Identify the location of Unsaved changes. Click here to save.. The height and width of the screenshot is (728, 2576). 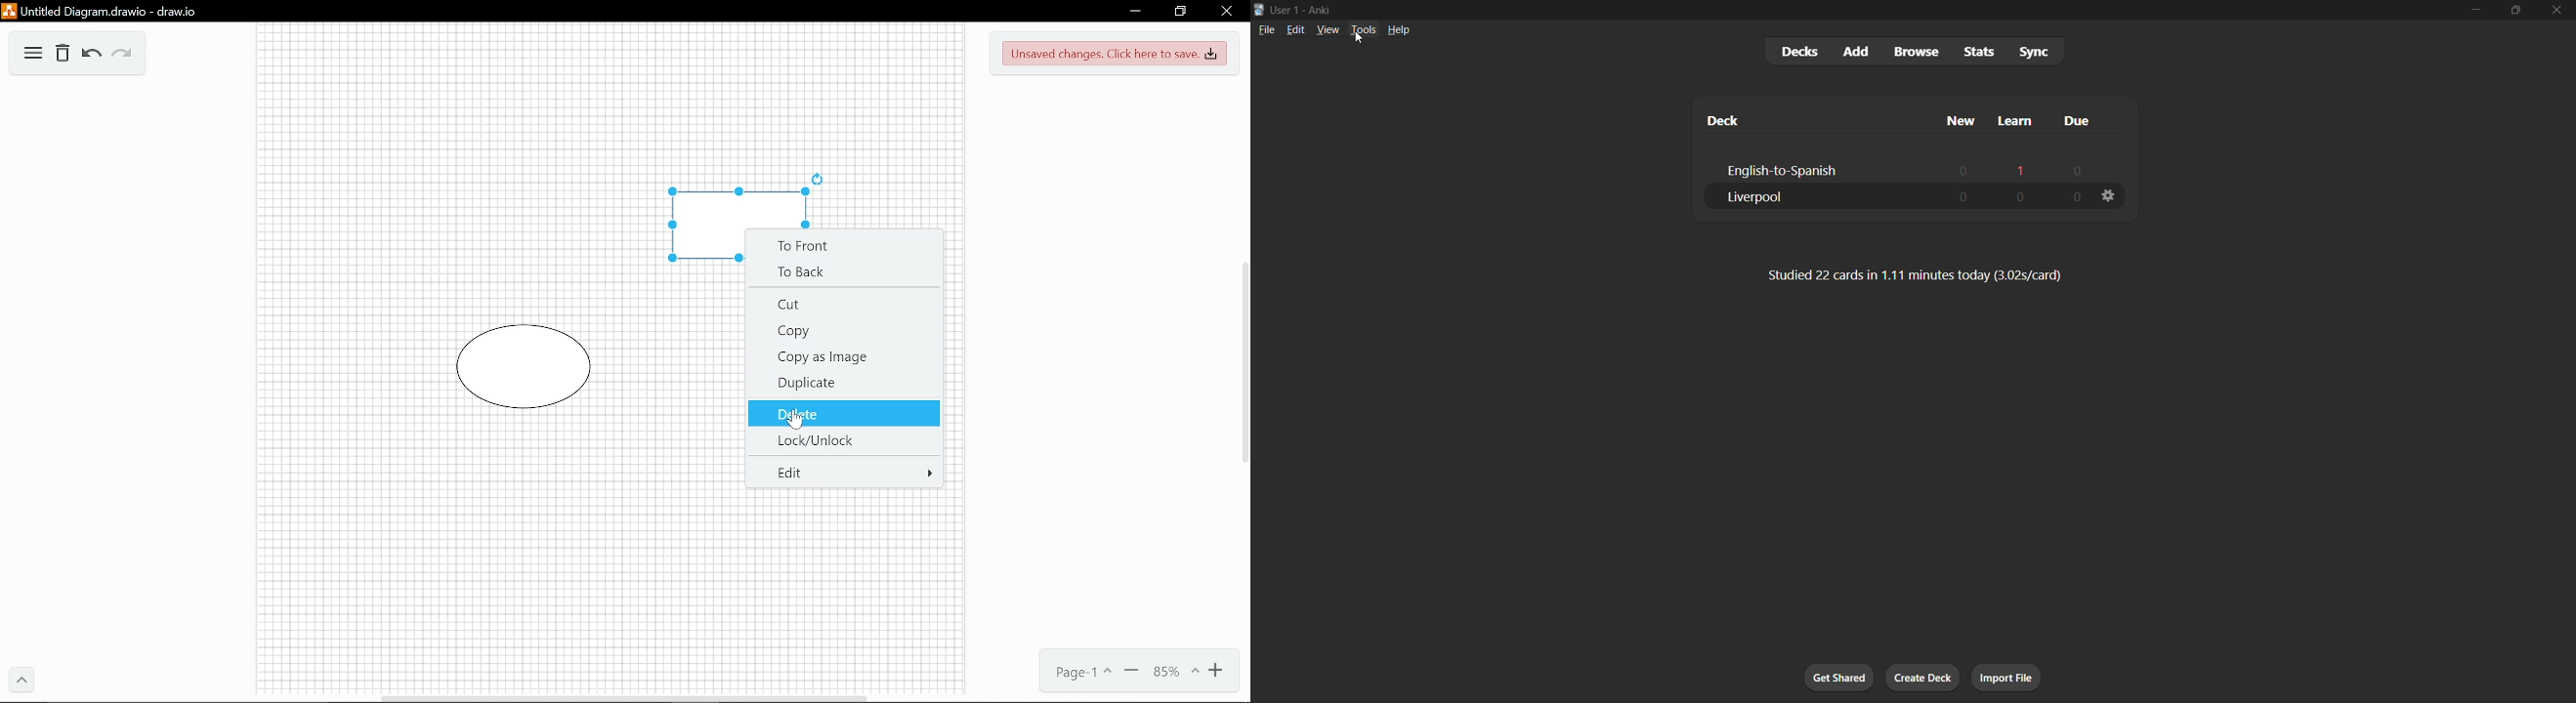
(1115, 55).